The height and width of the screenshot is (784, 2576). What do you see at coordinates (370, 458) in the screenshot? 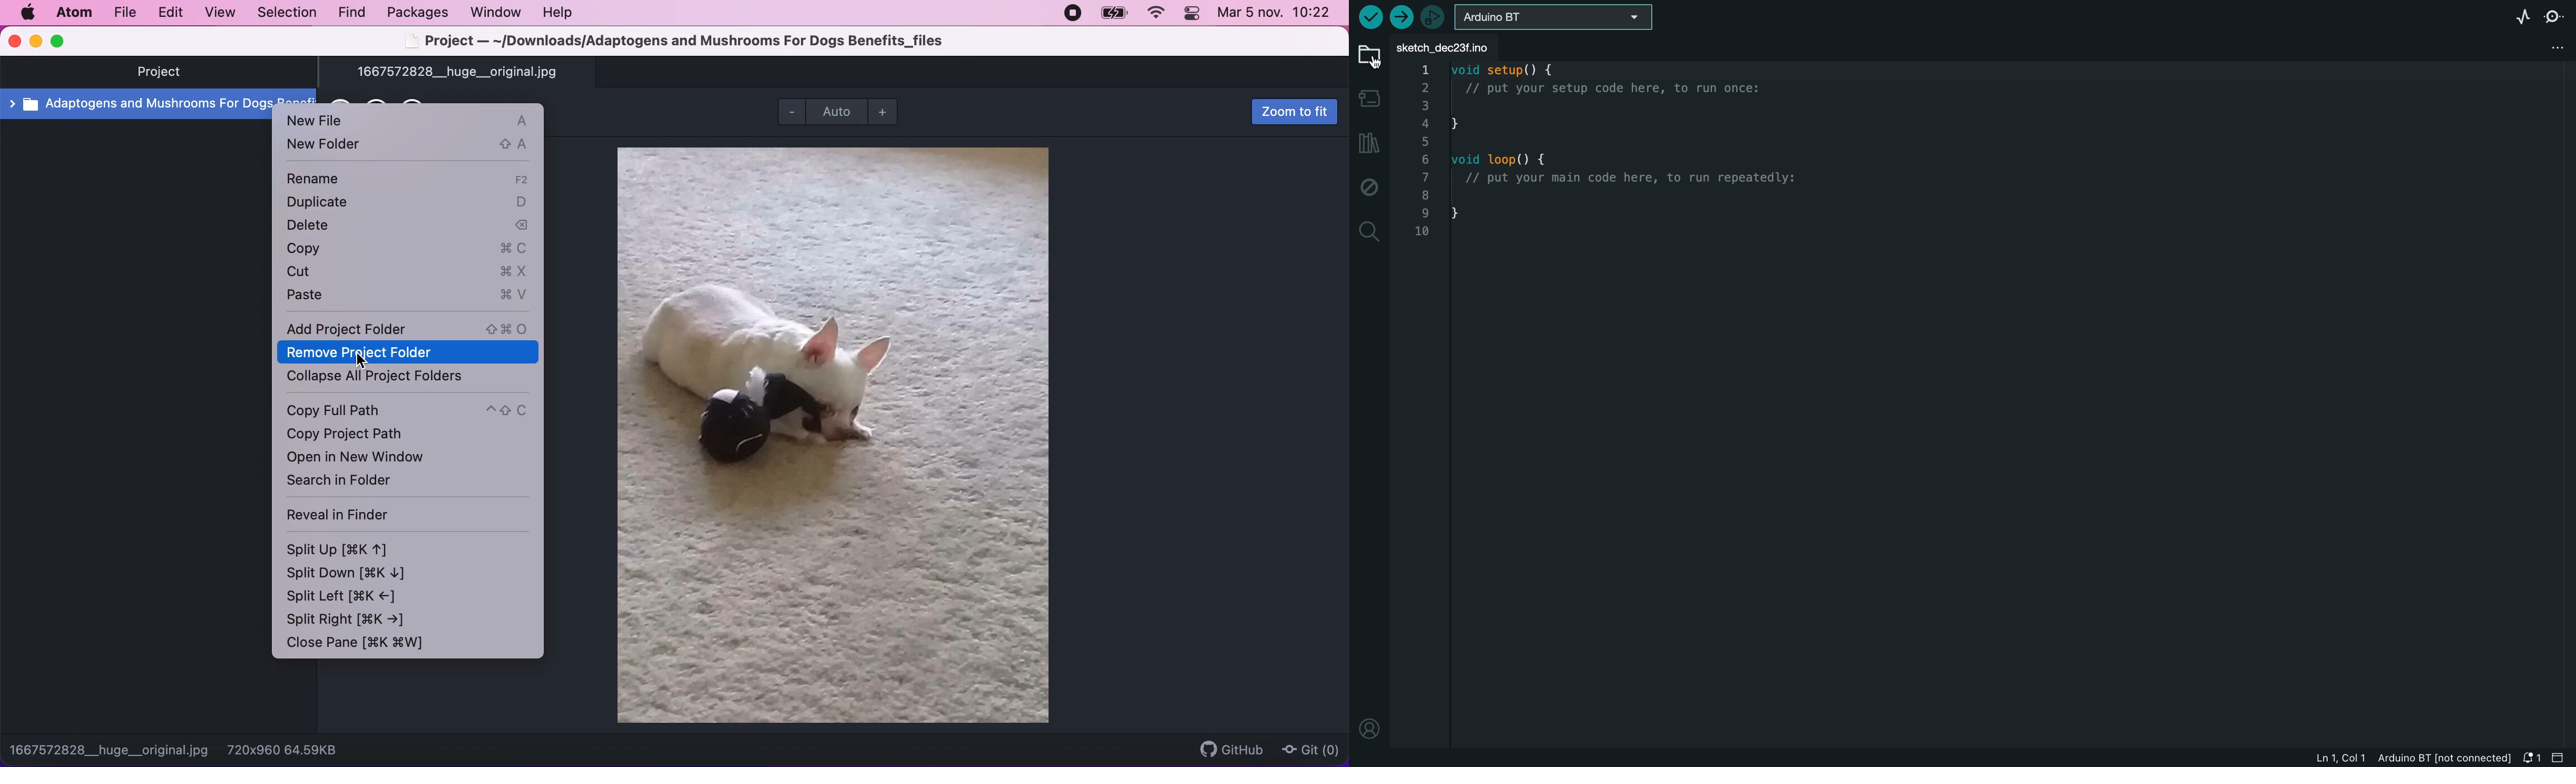
I see `open in new window` at bounding box center [370, 458].